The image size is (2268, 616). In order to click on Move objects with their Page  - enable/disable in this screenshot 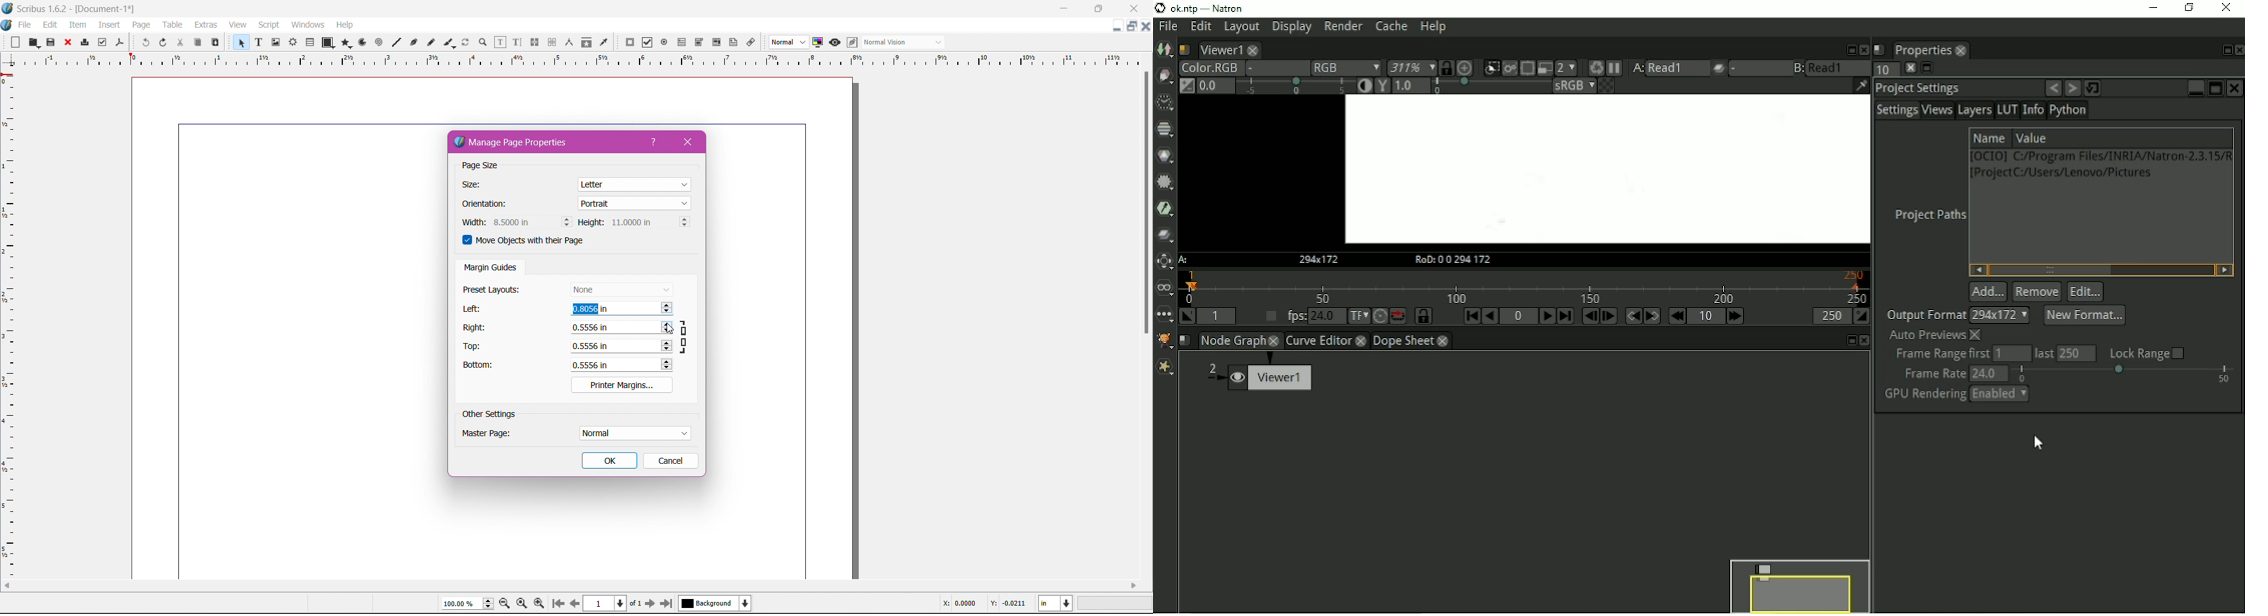, I will do `click(531, 242)`.